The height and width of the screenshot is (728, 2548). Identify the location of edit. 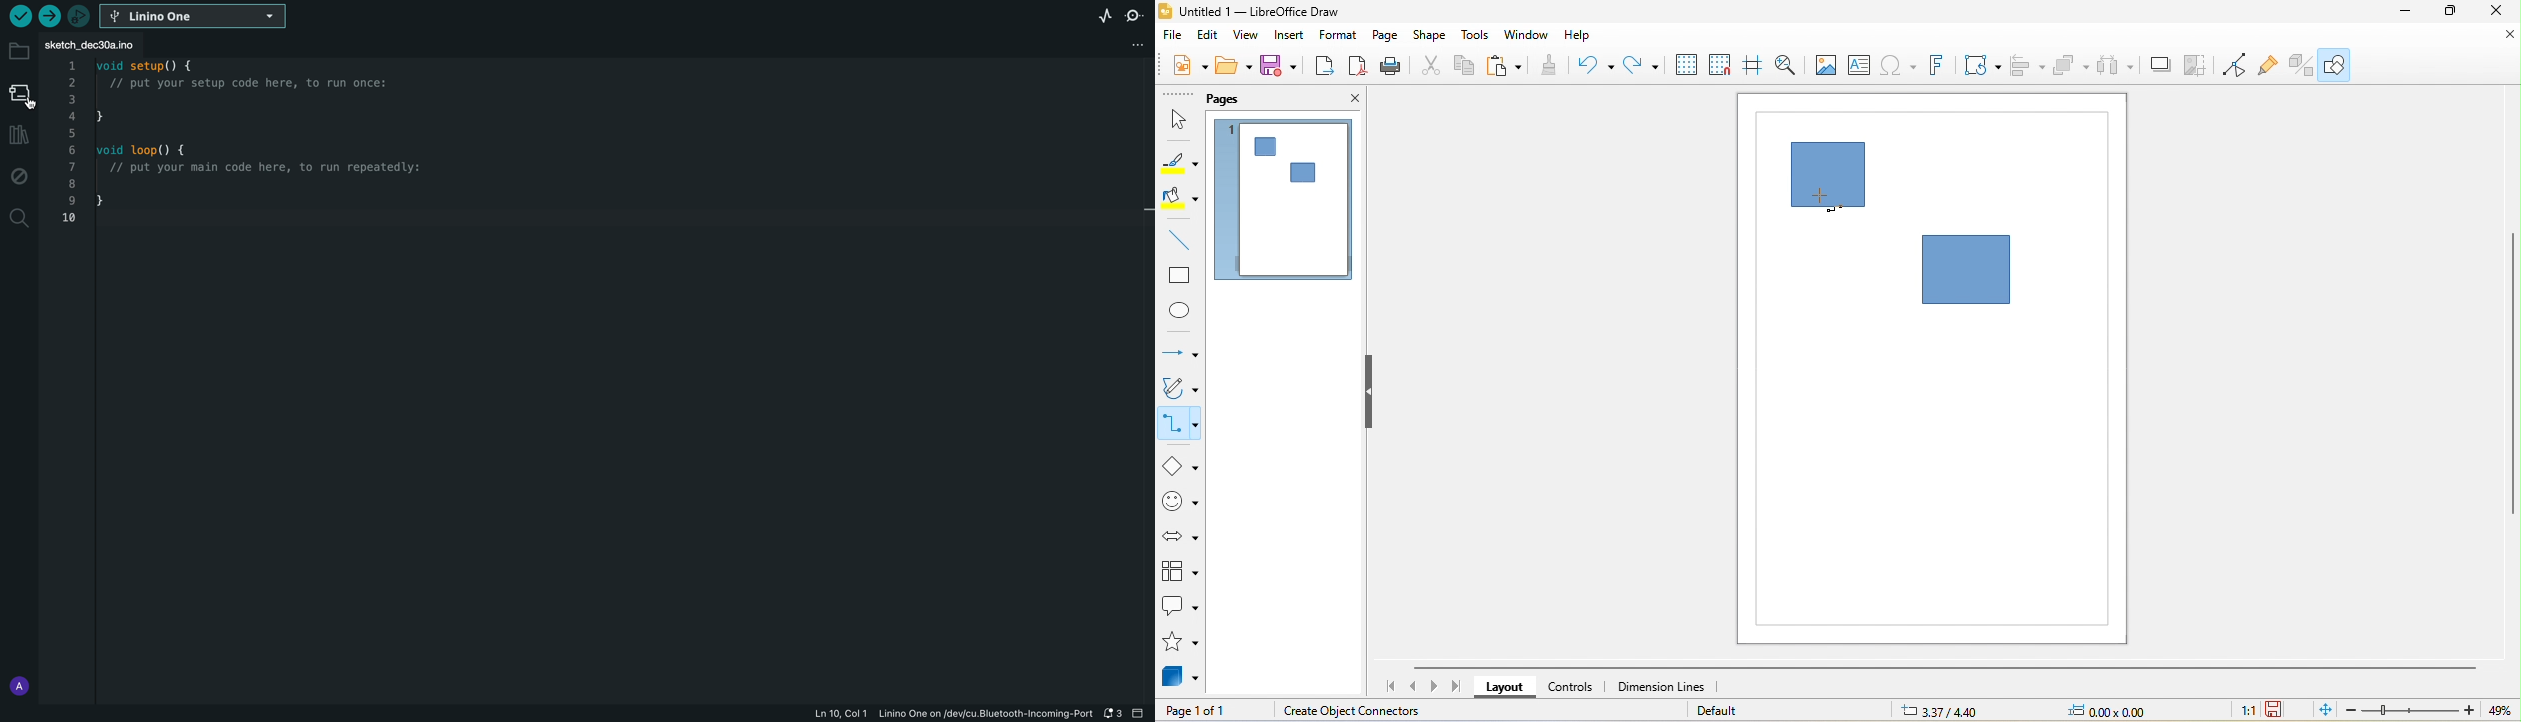
(1212, 35).